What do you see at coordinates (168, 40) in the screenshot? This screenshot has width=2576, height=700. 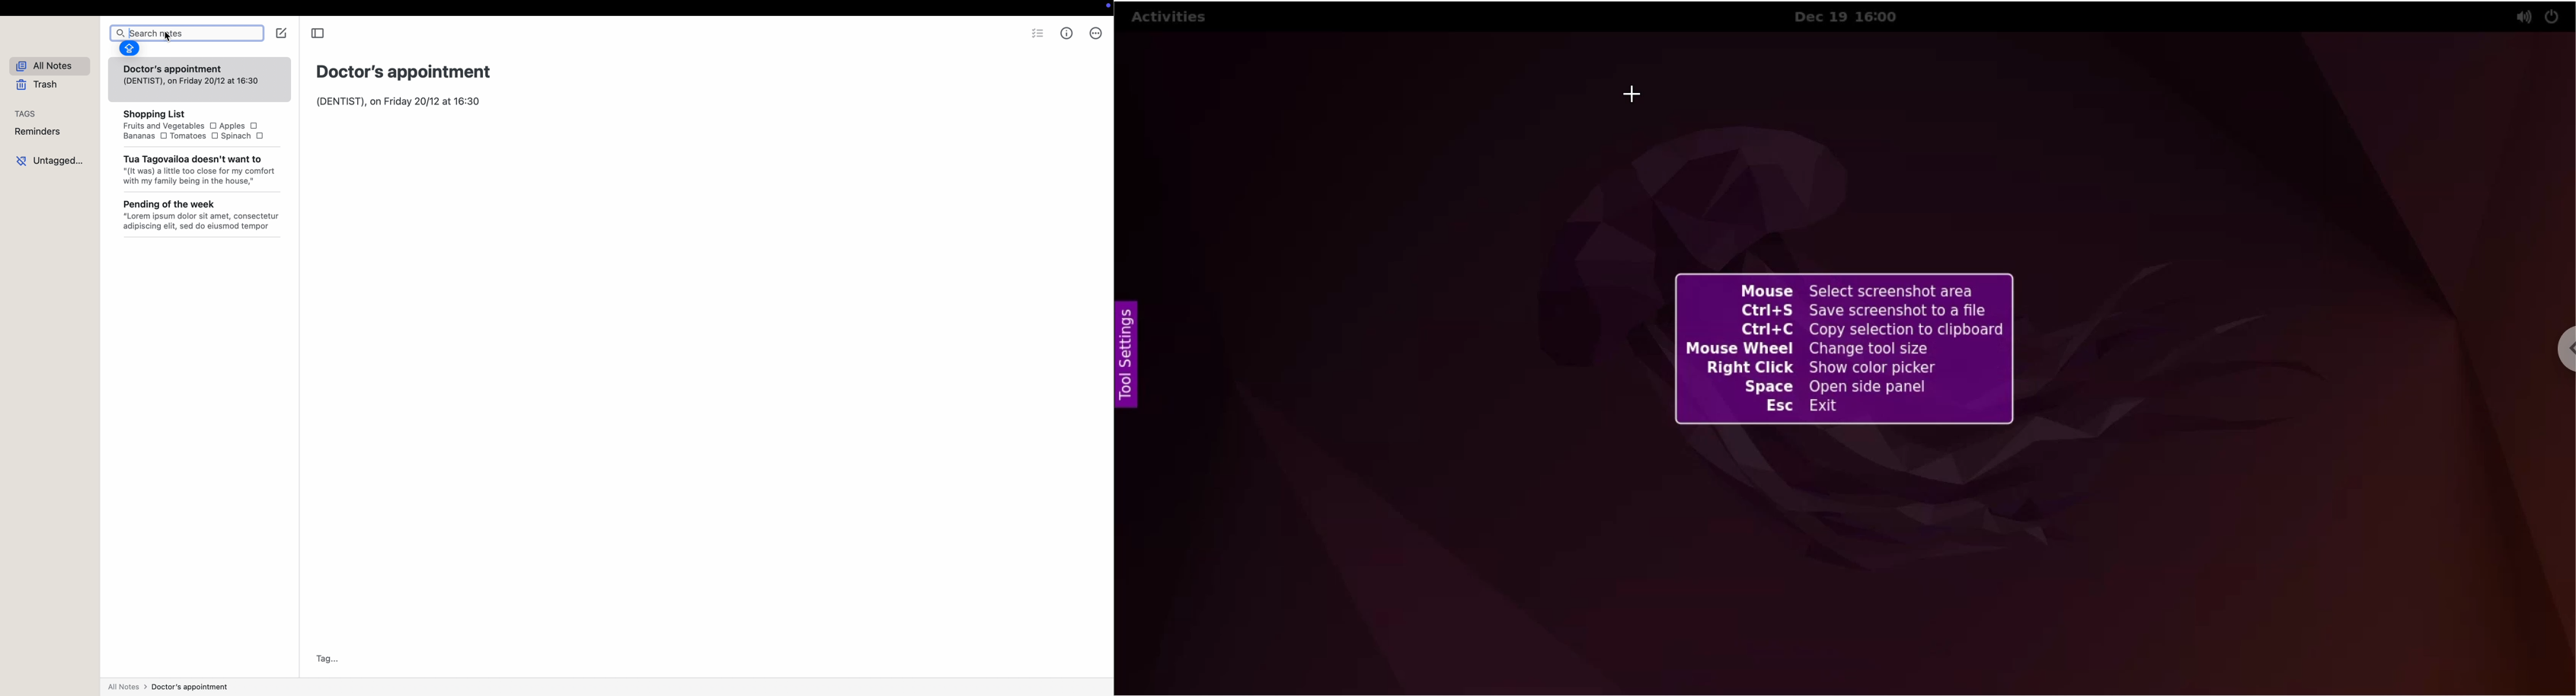 I see `cursor` at bounding box center [168, 40].